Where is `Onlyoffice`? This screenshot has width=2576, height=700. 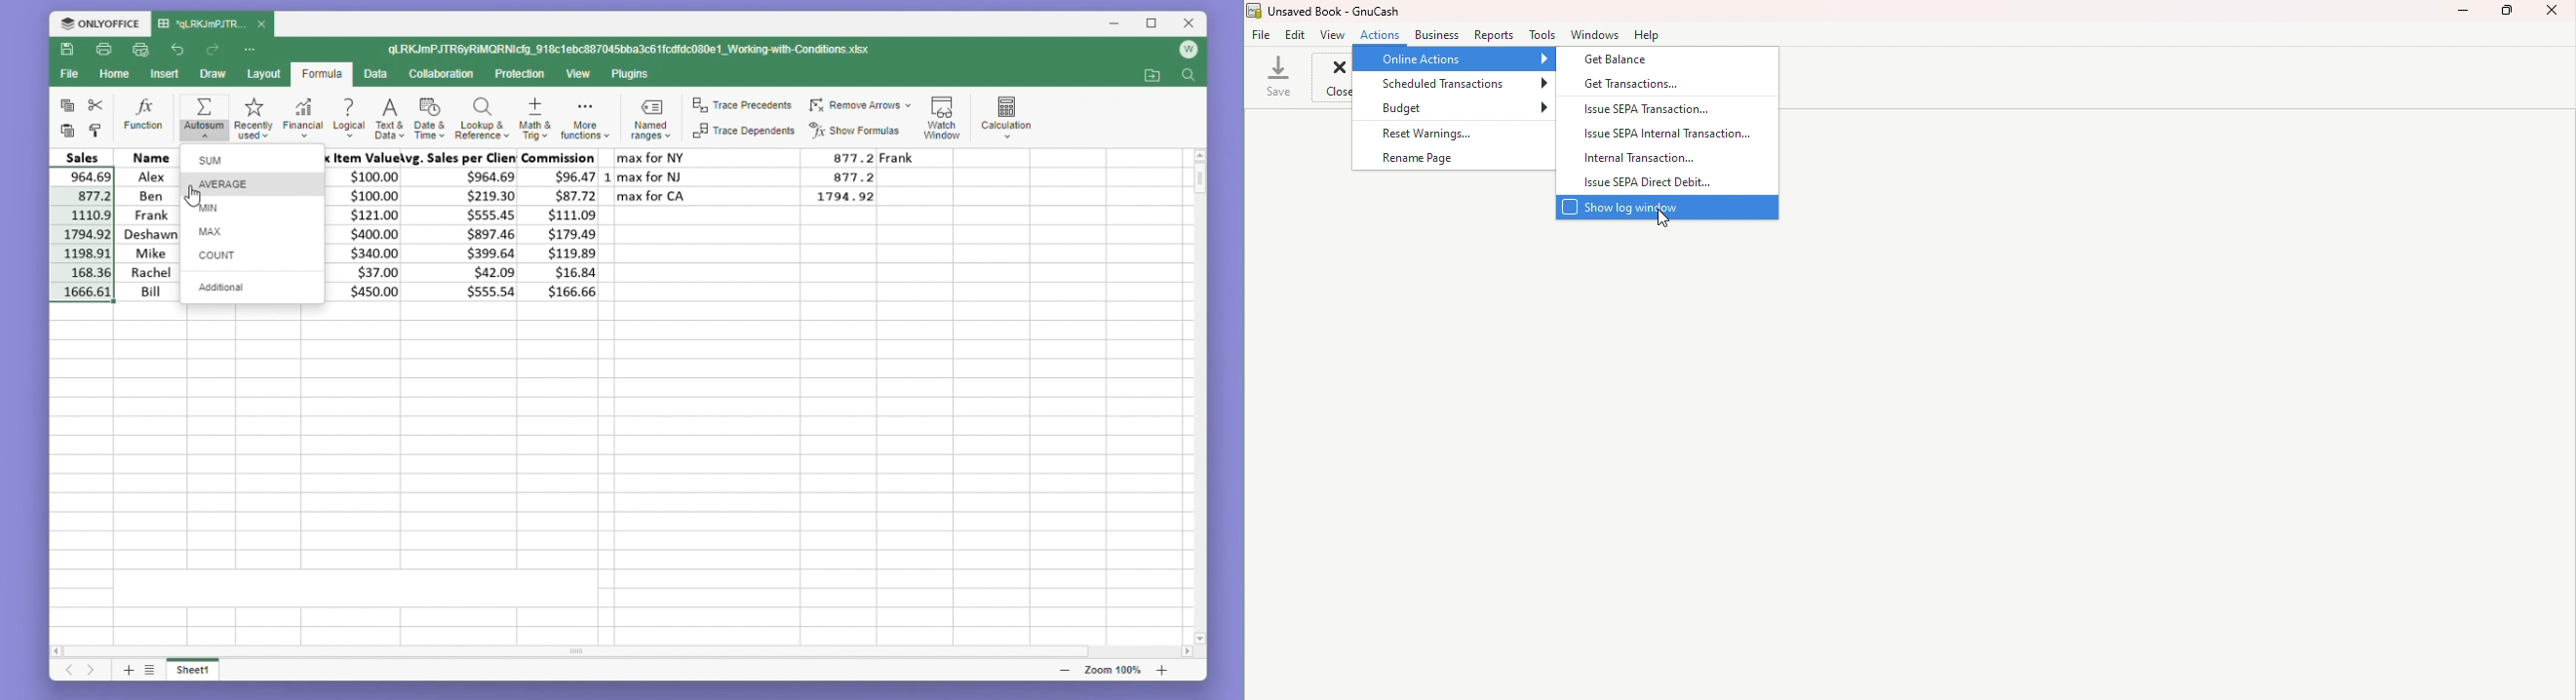
Onlyoffice is located at coordinates (99, 23).